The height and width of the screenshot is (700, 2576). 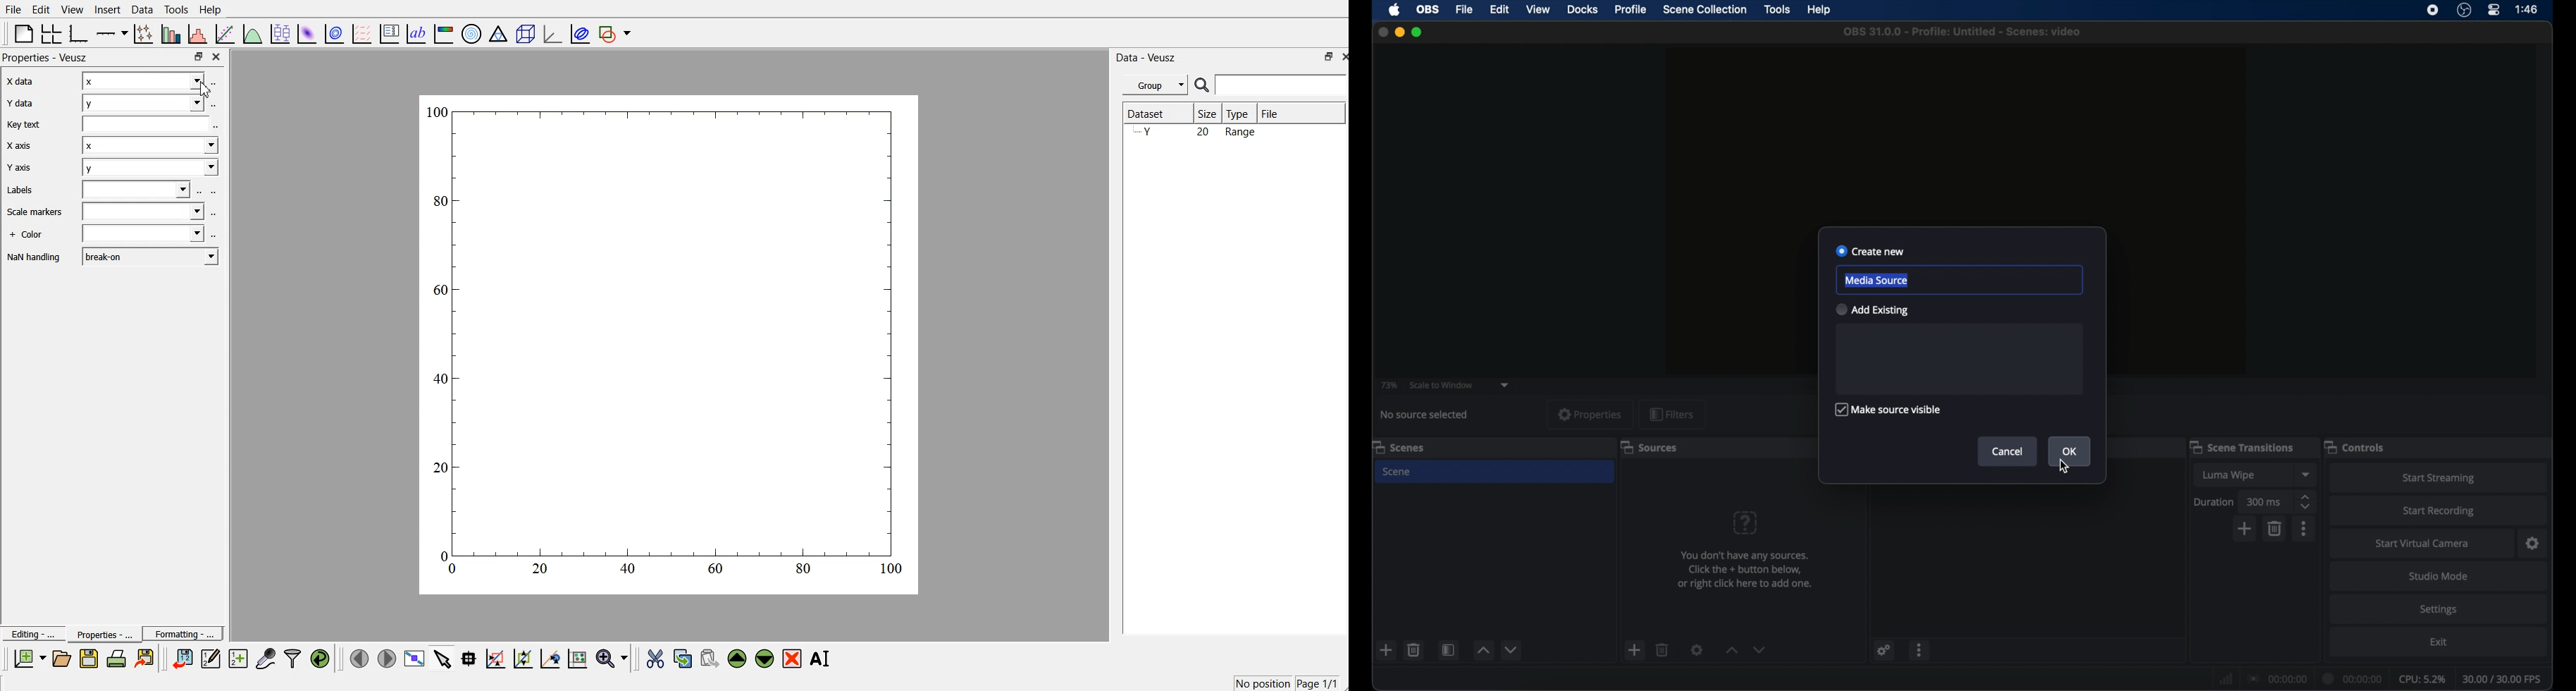 What do you see at coordinates (13, 10) in the screenshot?
I see `File` at bounding box center [13, 10].